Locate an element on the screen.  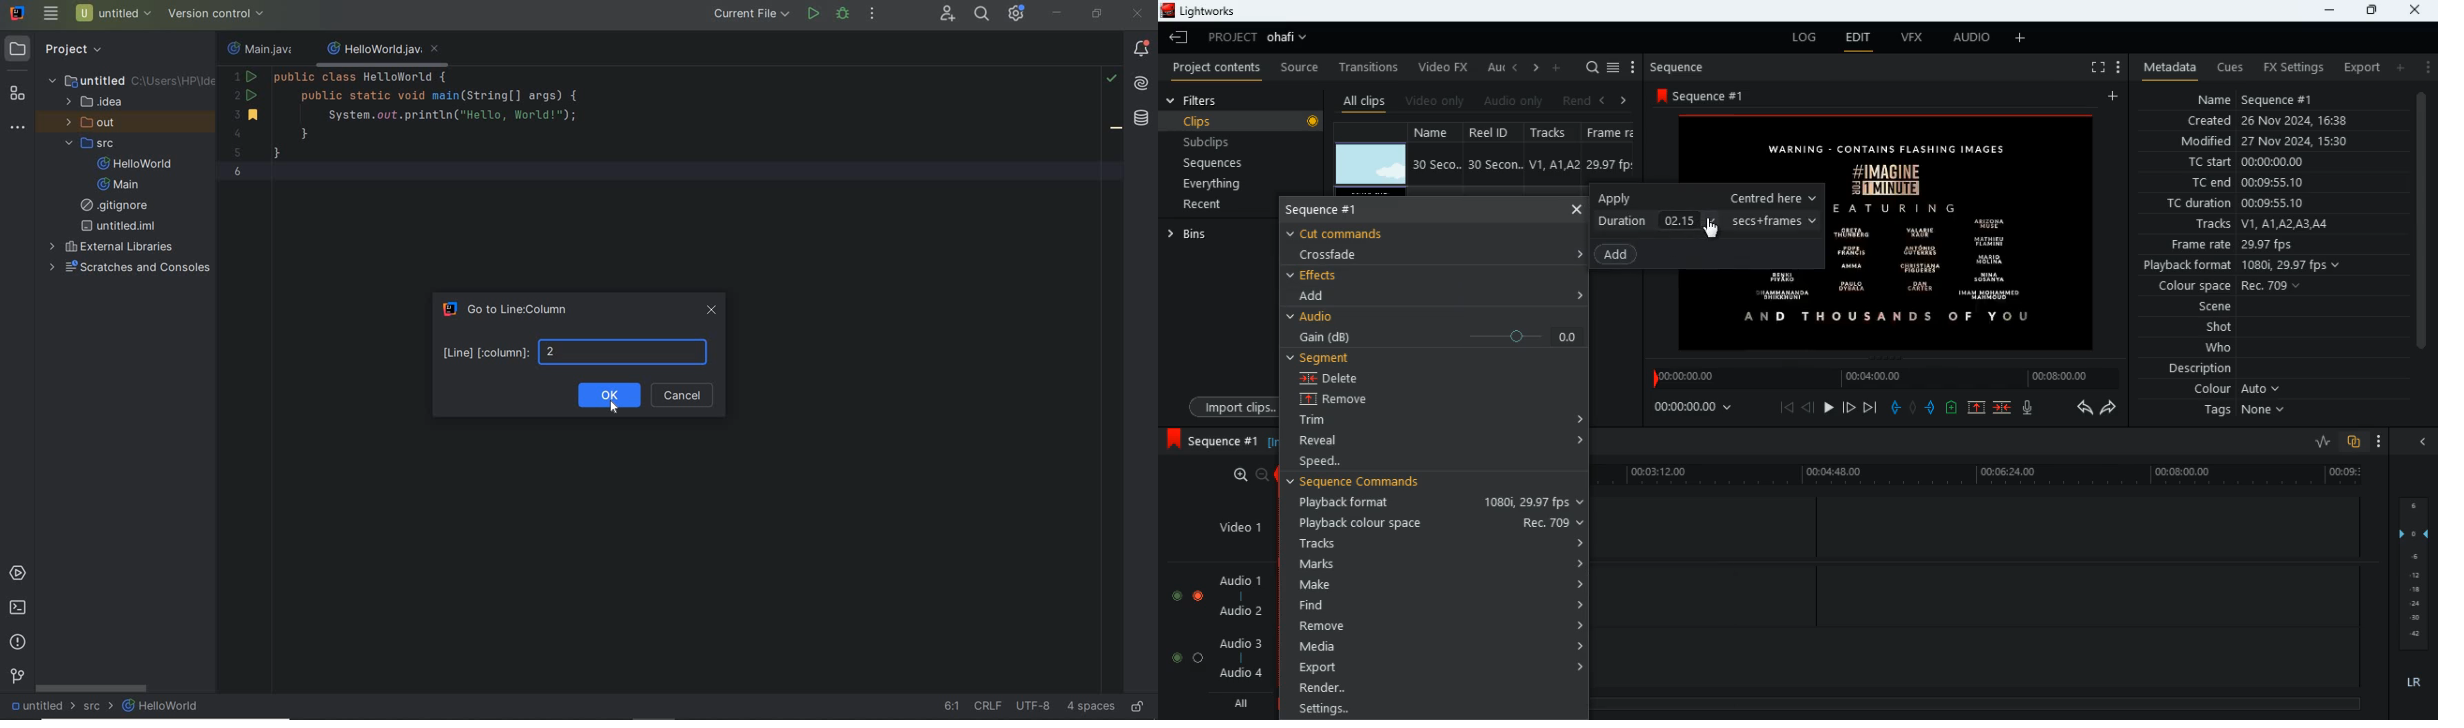
project is located at coordinates (1262, 37).